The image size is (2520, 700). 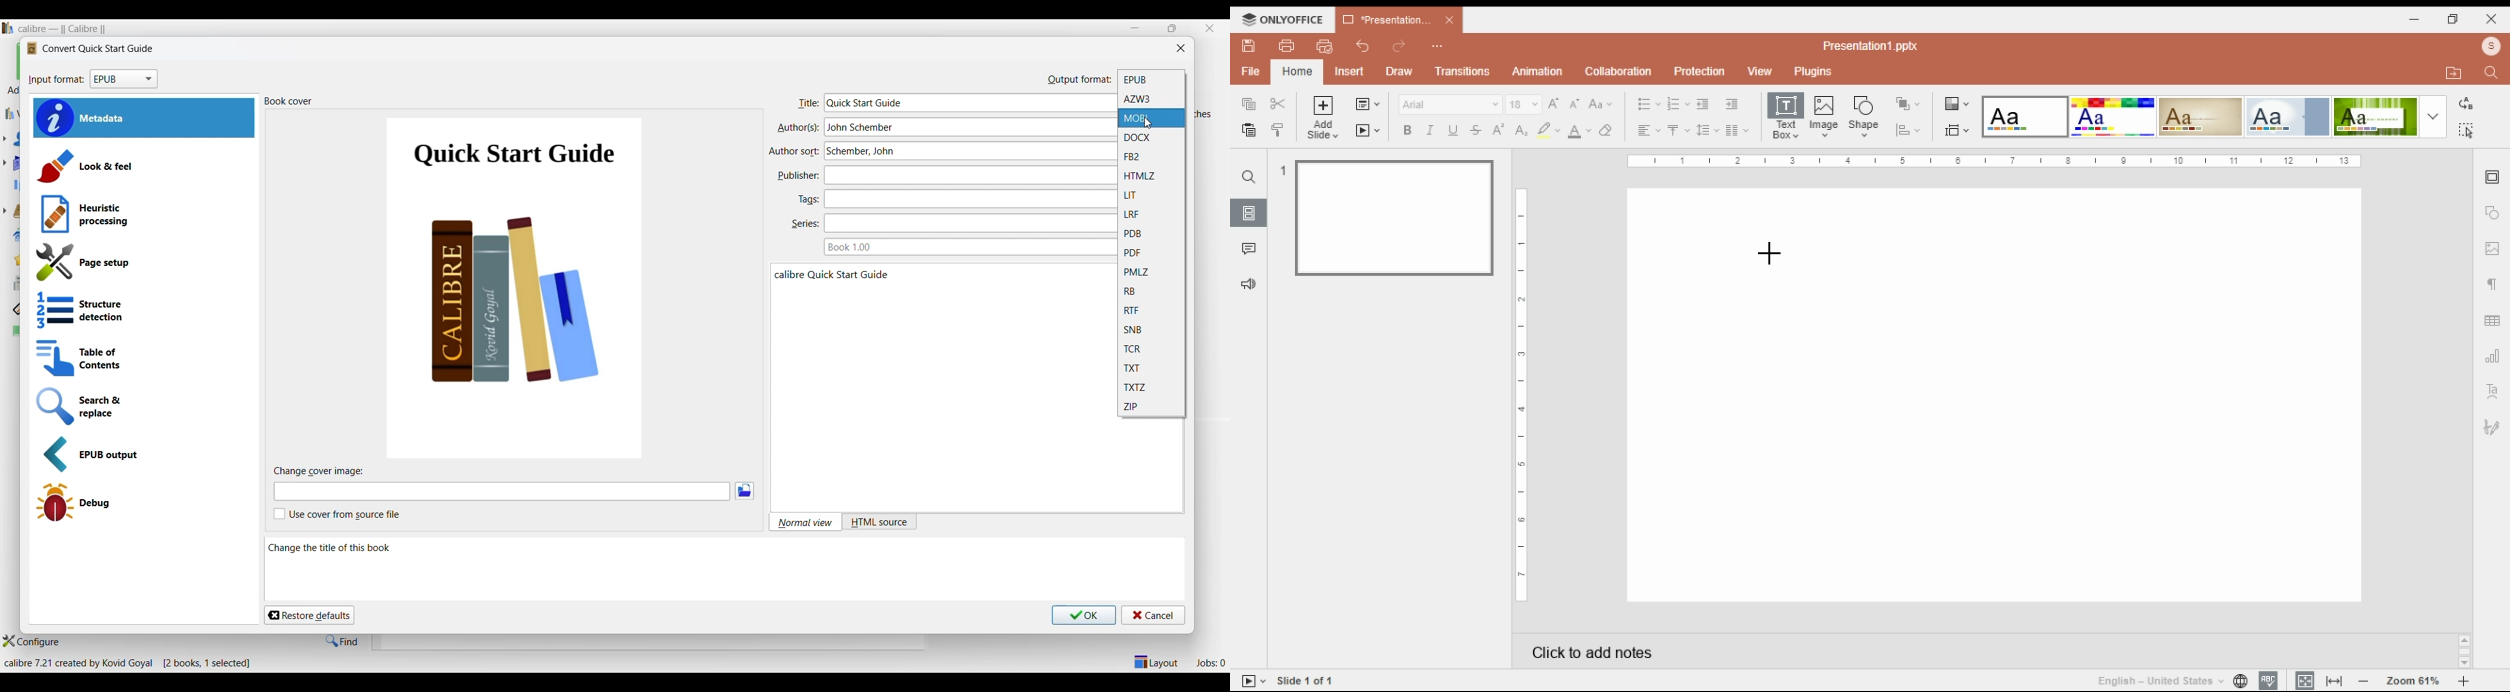 I want to click on FB2, so click(x=1151, y=156).